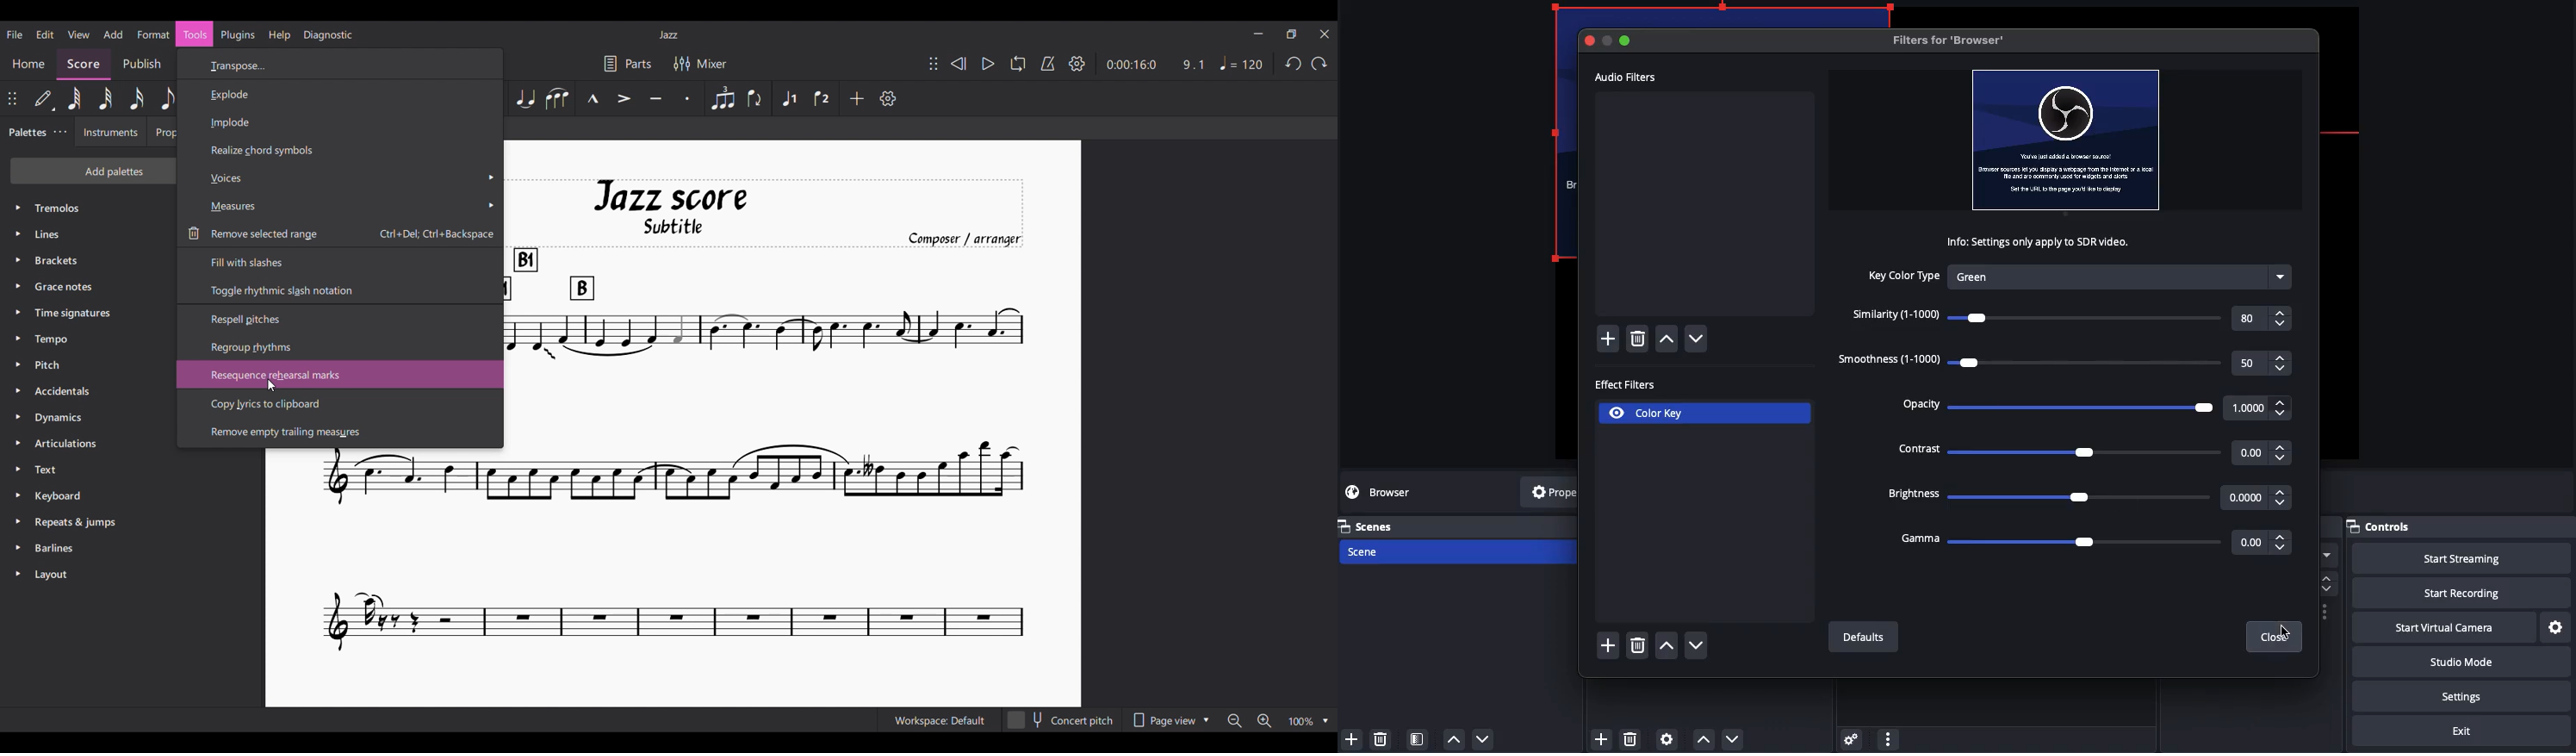 The height and width of the screenshot is (756, 2576). I want to click on Filters for browser, so click(1953, 40).